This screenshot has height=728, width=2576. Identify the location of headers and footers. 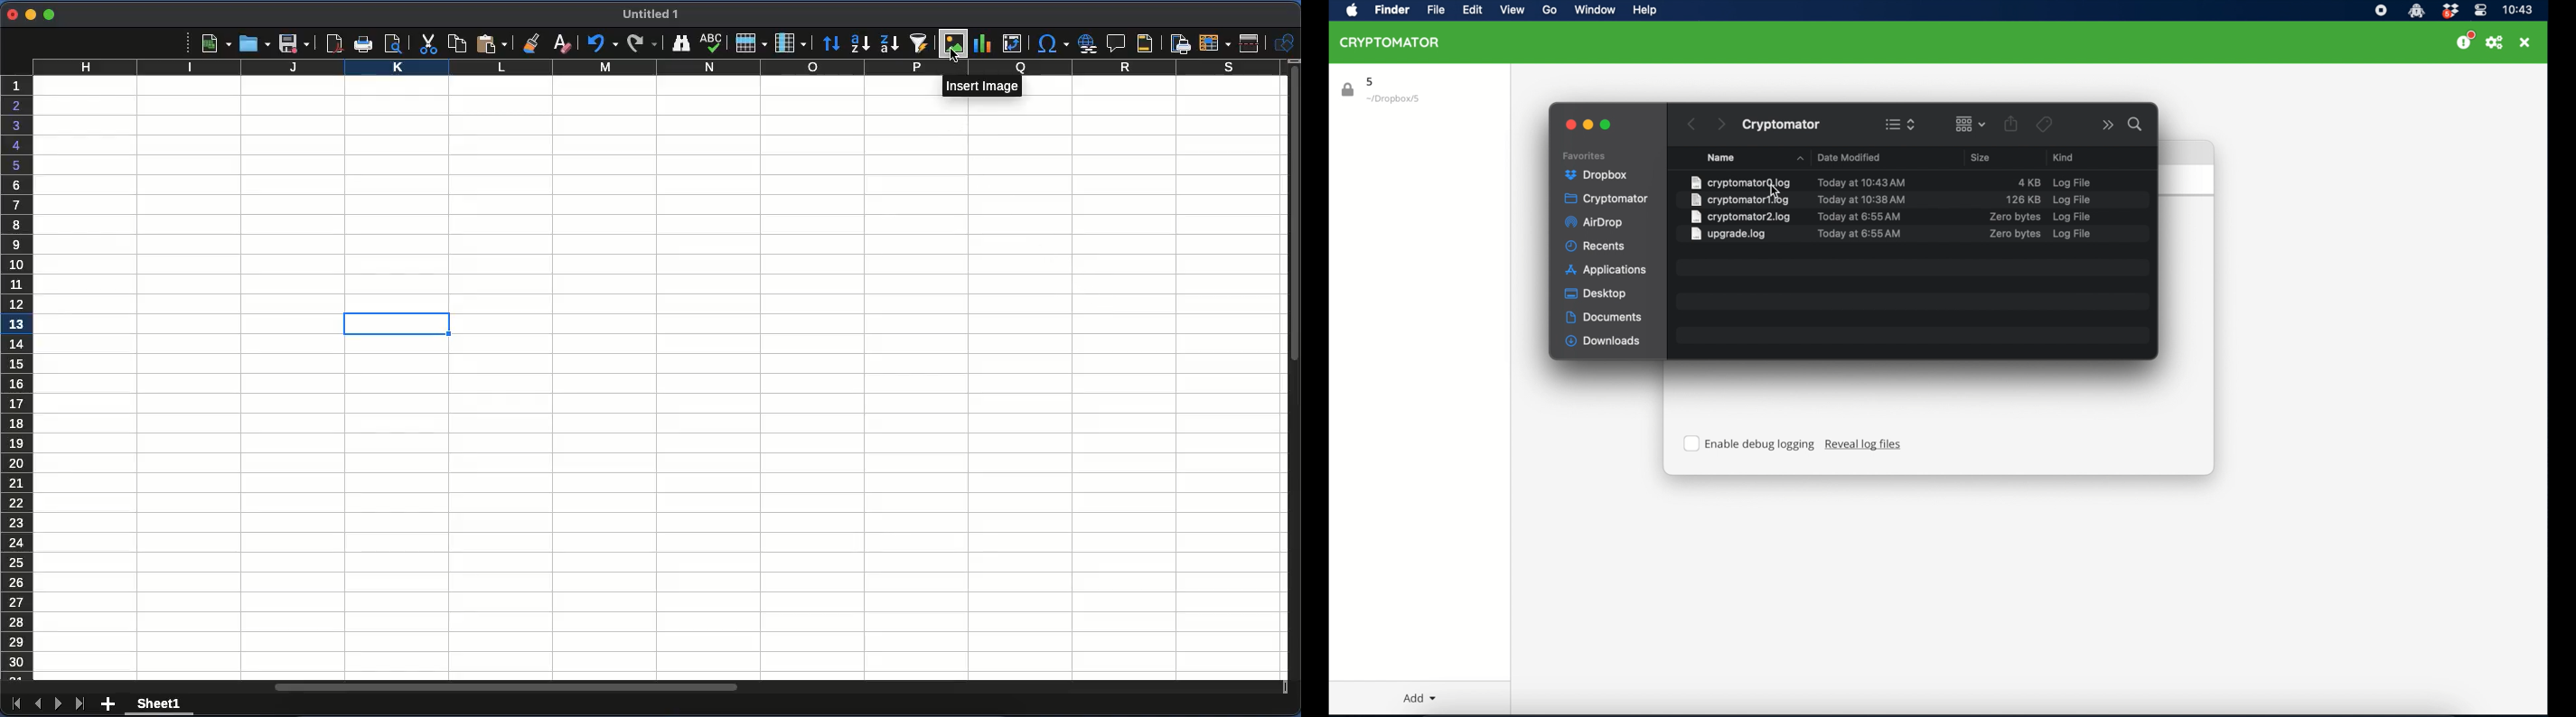
(1141, 42).